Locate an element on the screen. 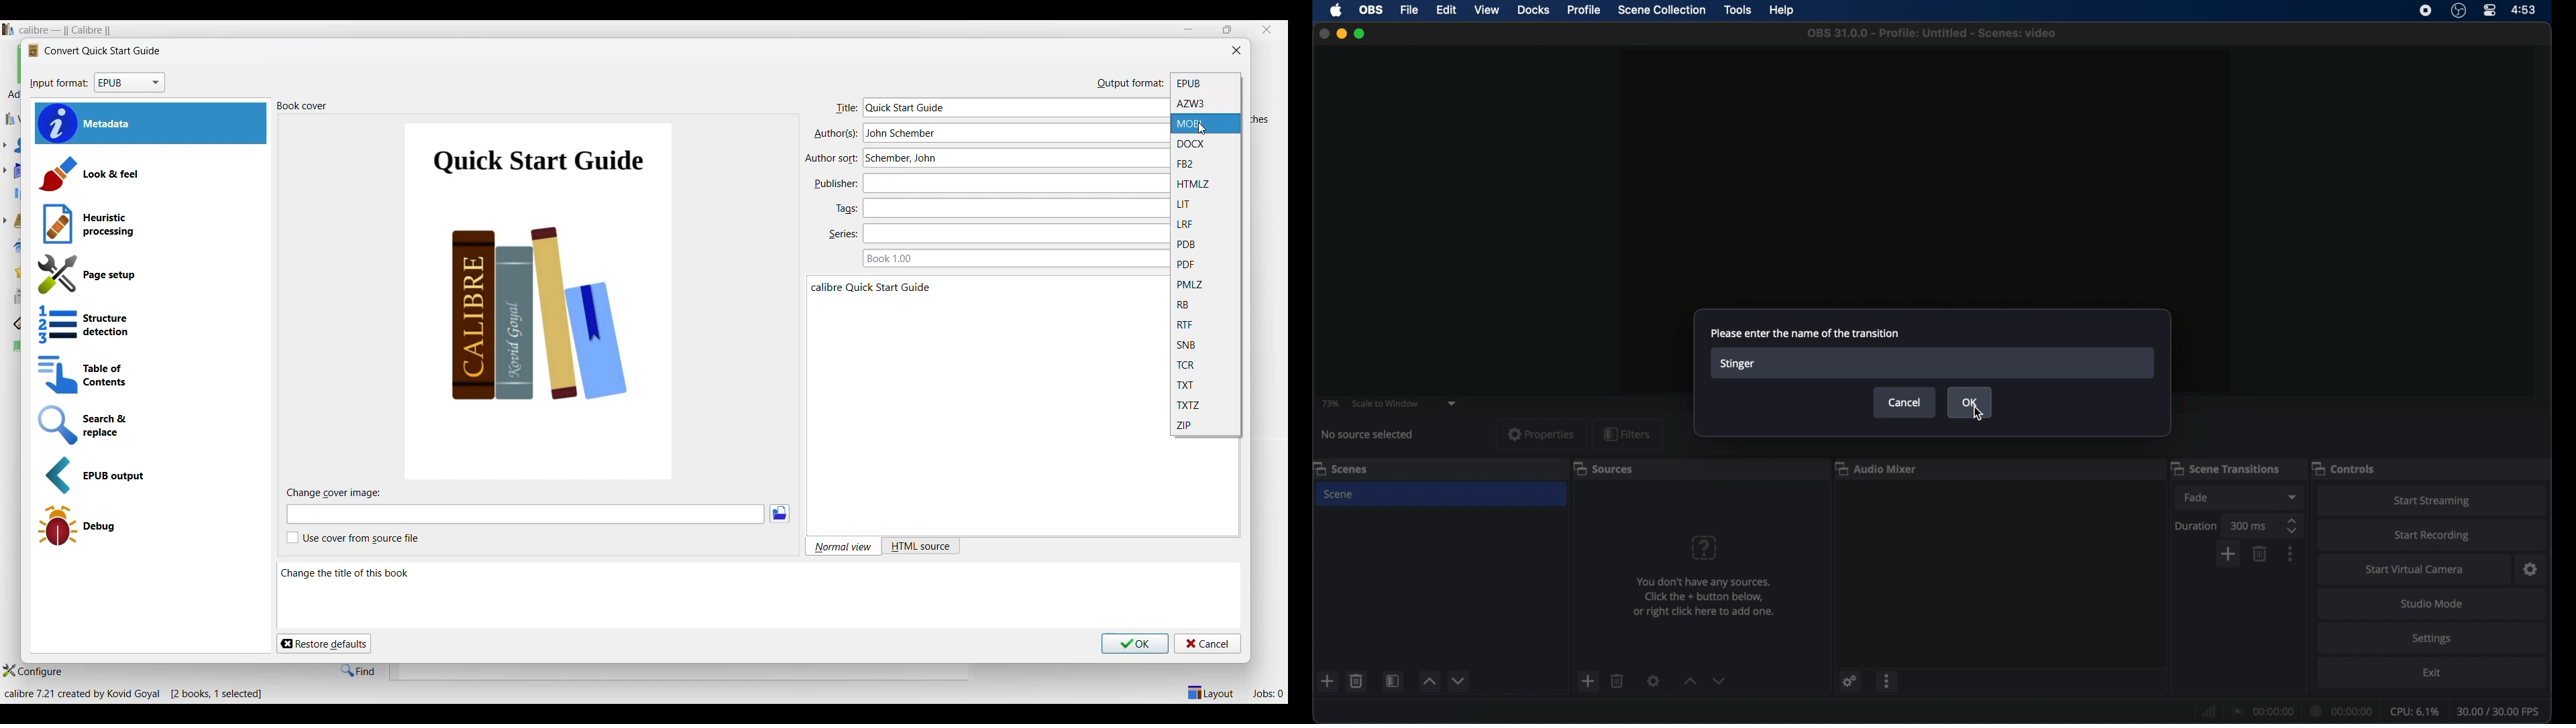  RB is located at coordinates (1206, 304).